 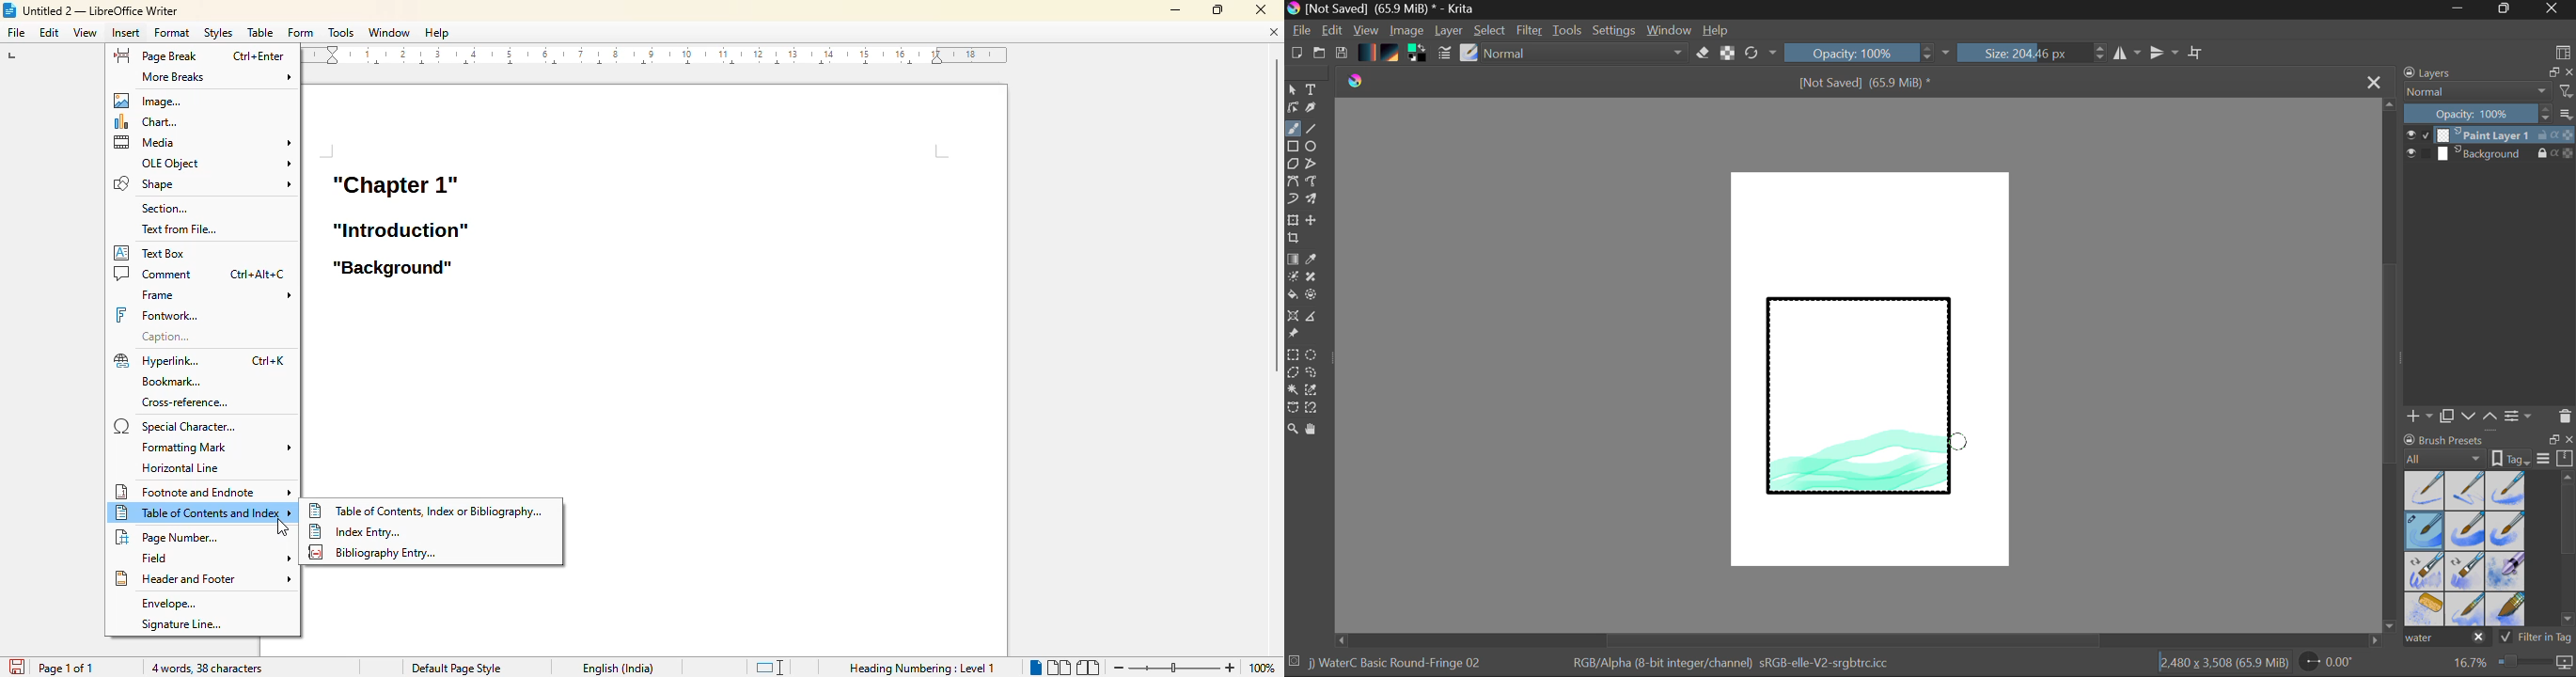 I want to click on Water C - Grunge, so click(x=2506, y=531).